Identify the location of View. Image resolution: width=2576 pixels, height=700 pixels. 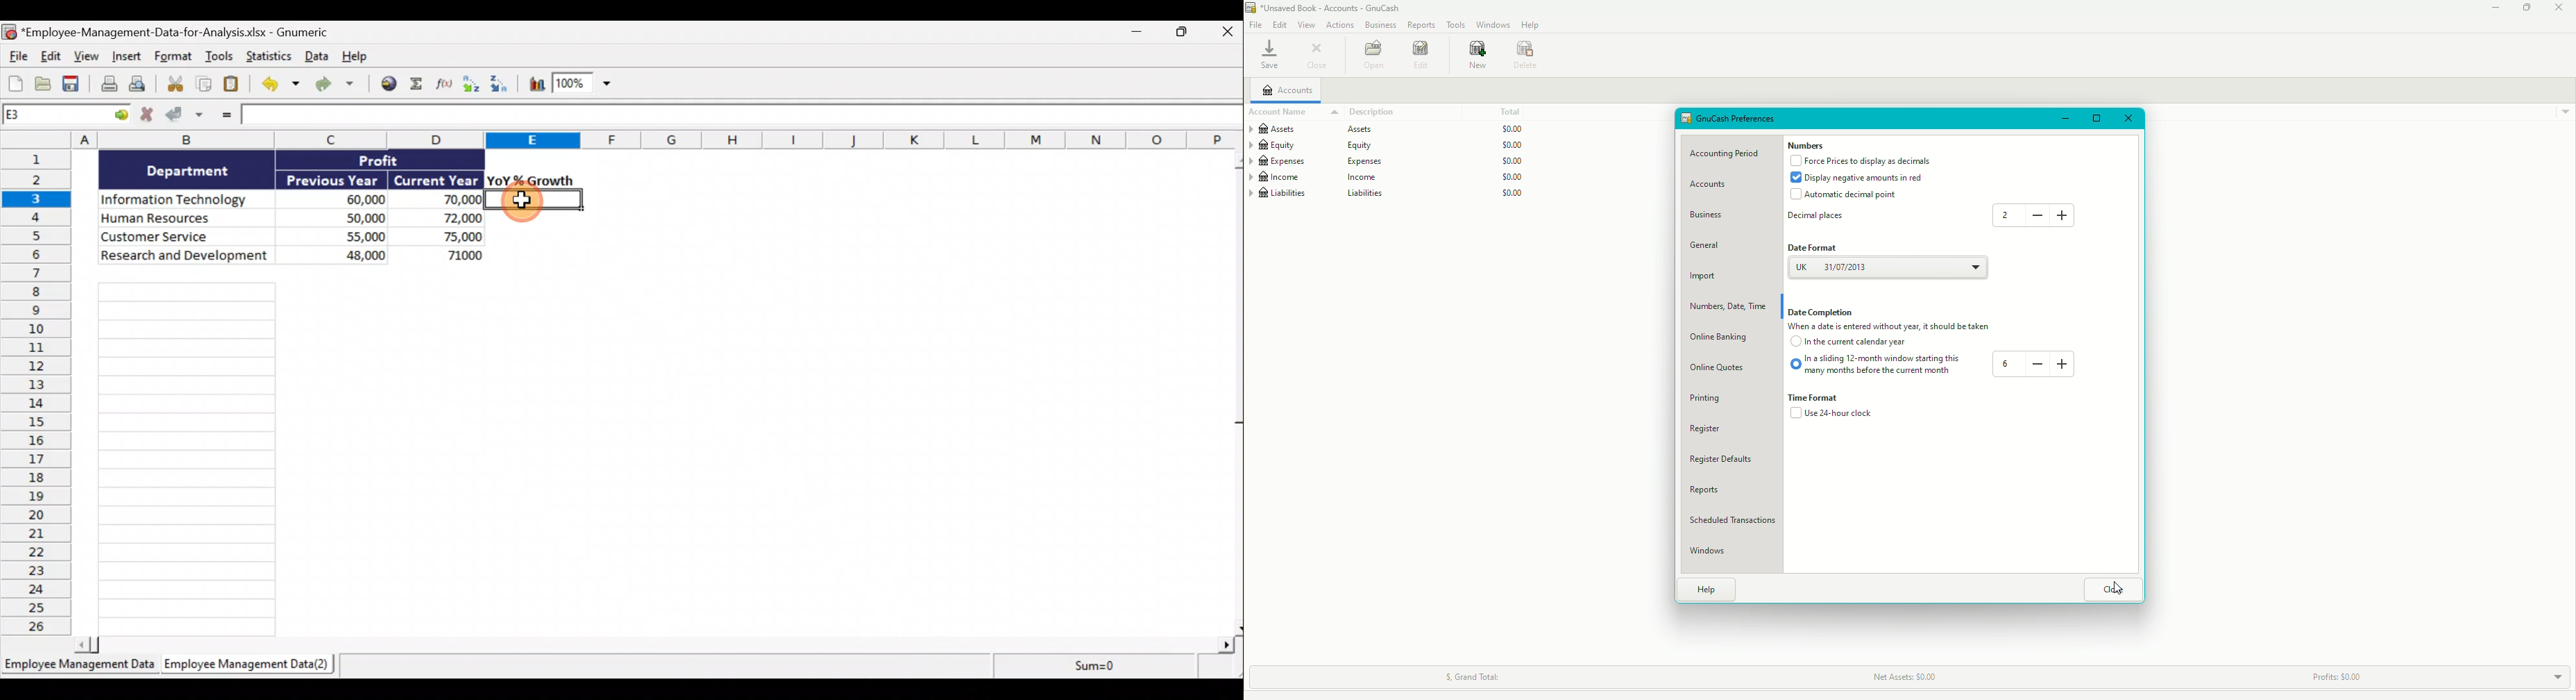
(1307, 25).